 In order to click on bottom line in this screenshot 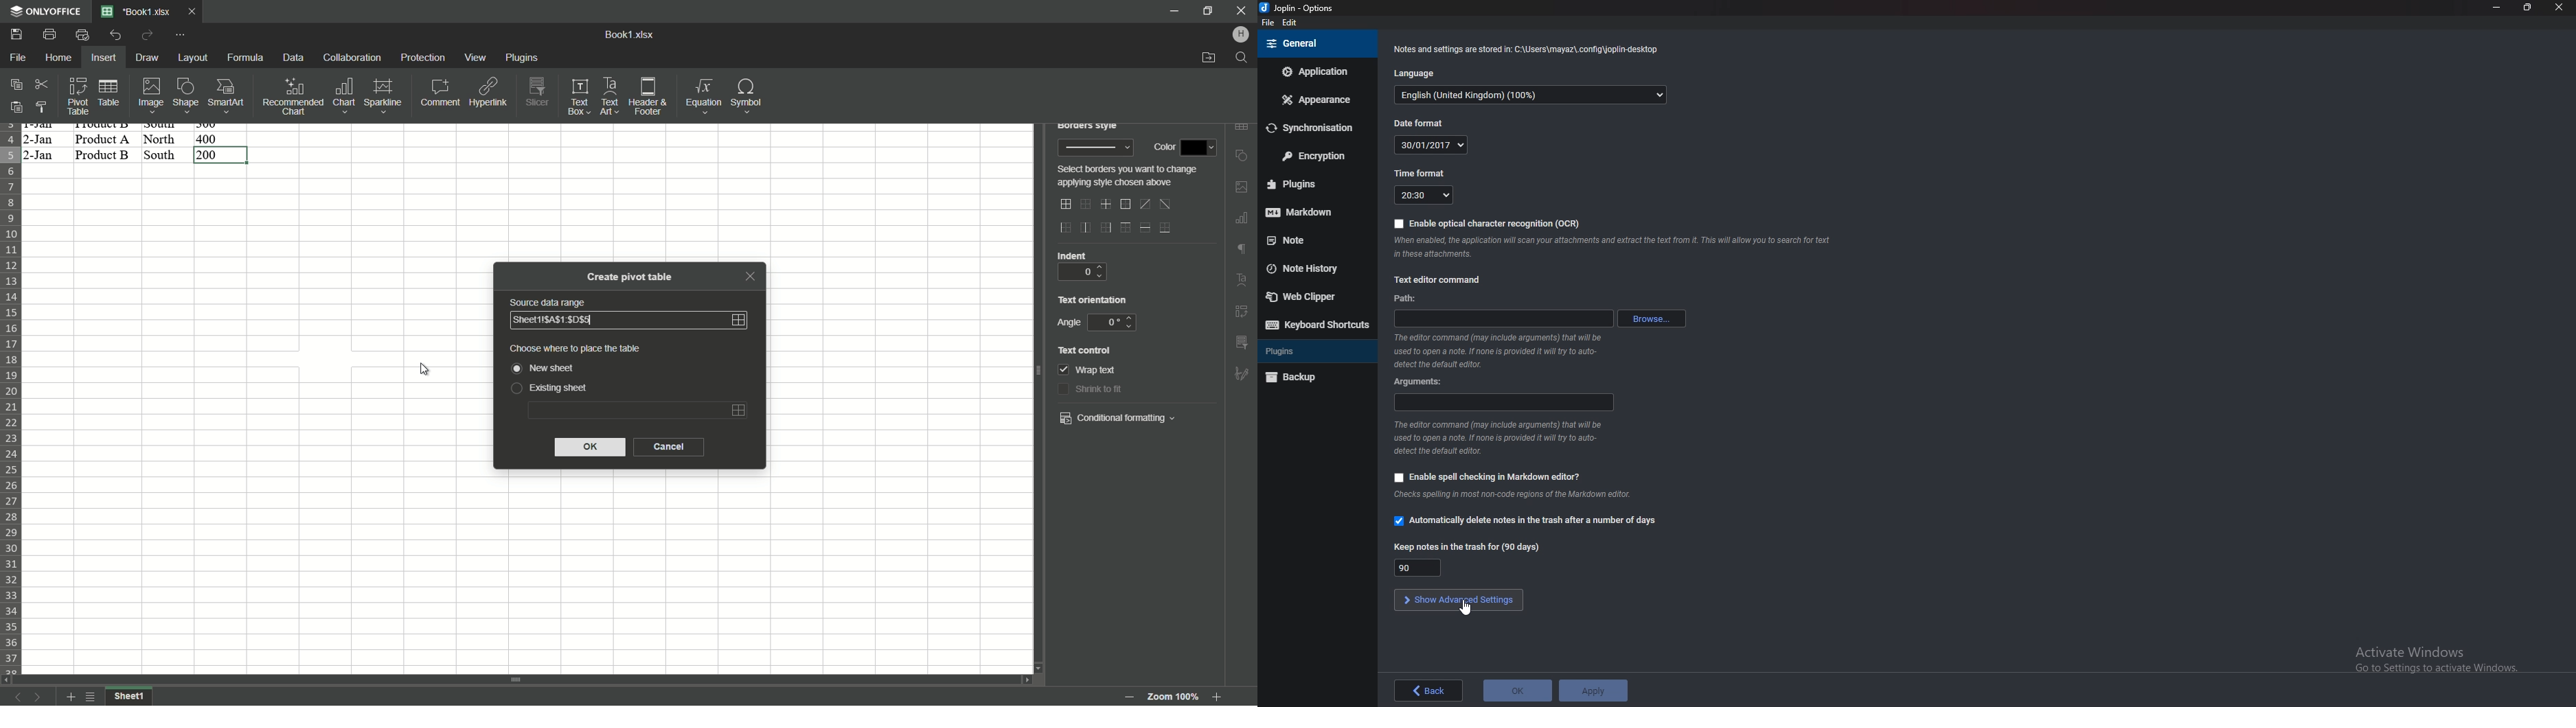, I will do `click(1165, 228)`.